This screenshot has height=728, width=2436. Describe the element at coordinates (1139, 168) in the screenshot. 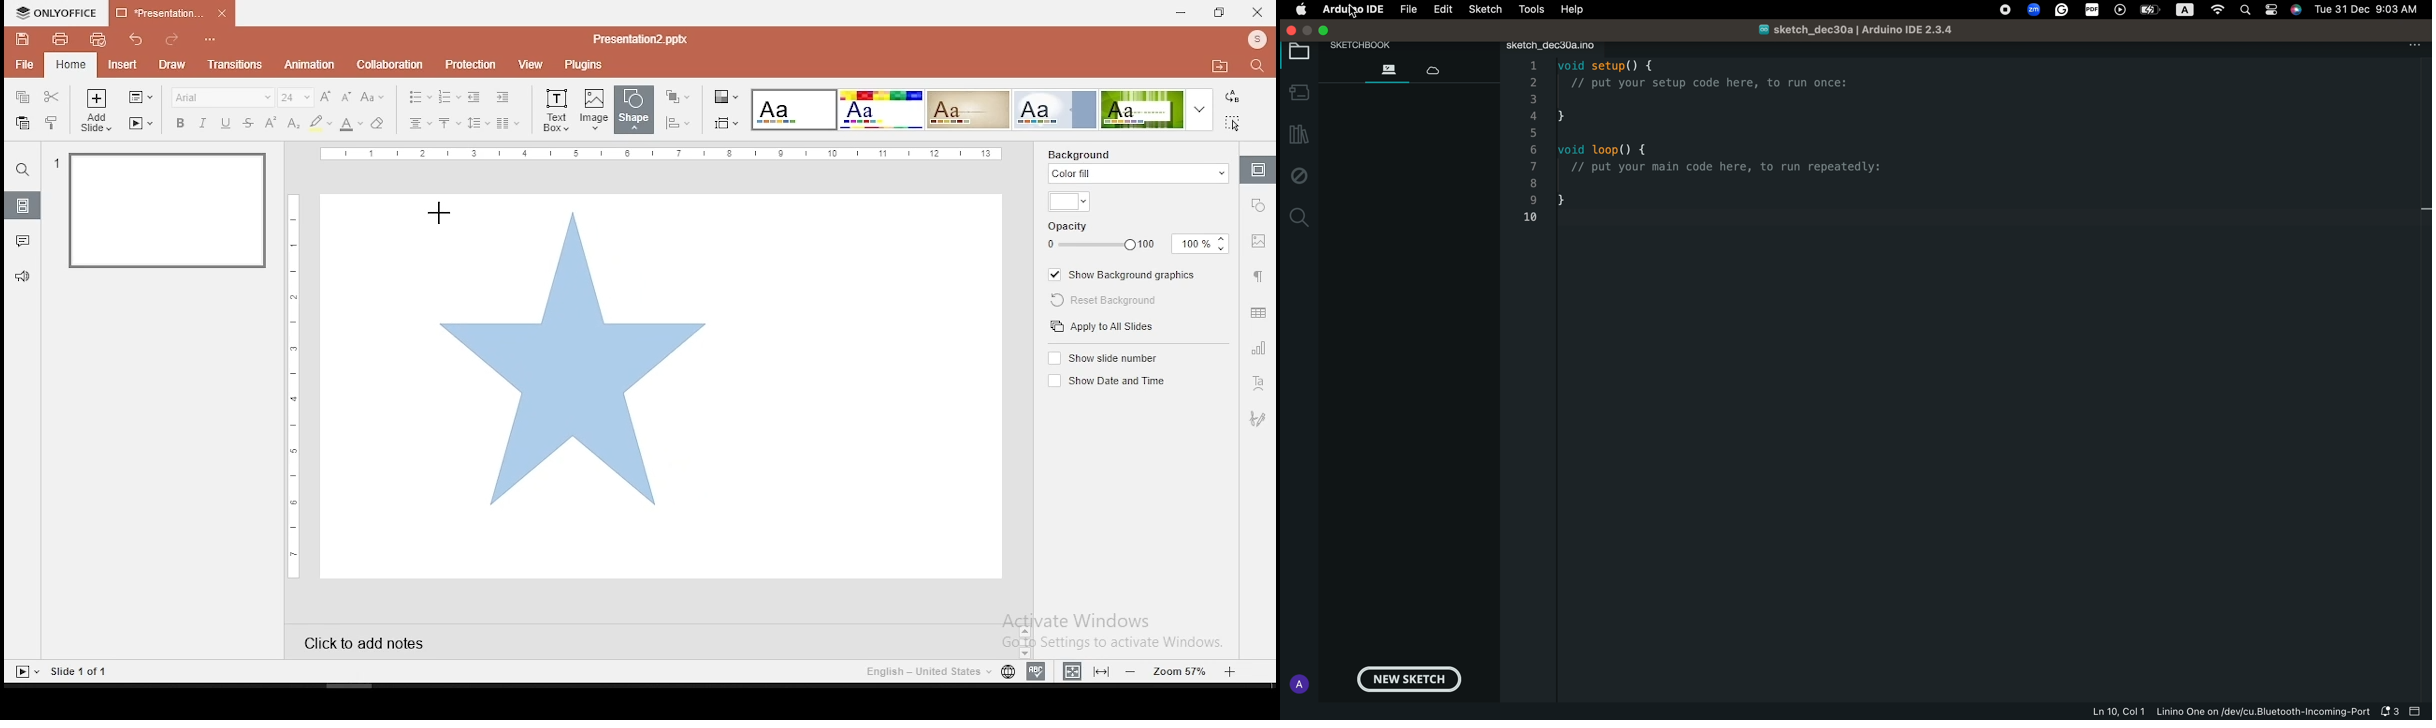

I see `background fill` at that location.